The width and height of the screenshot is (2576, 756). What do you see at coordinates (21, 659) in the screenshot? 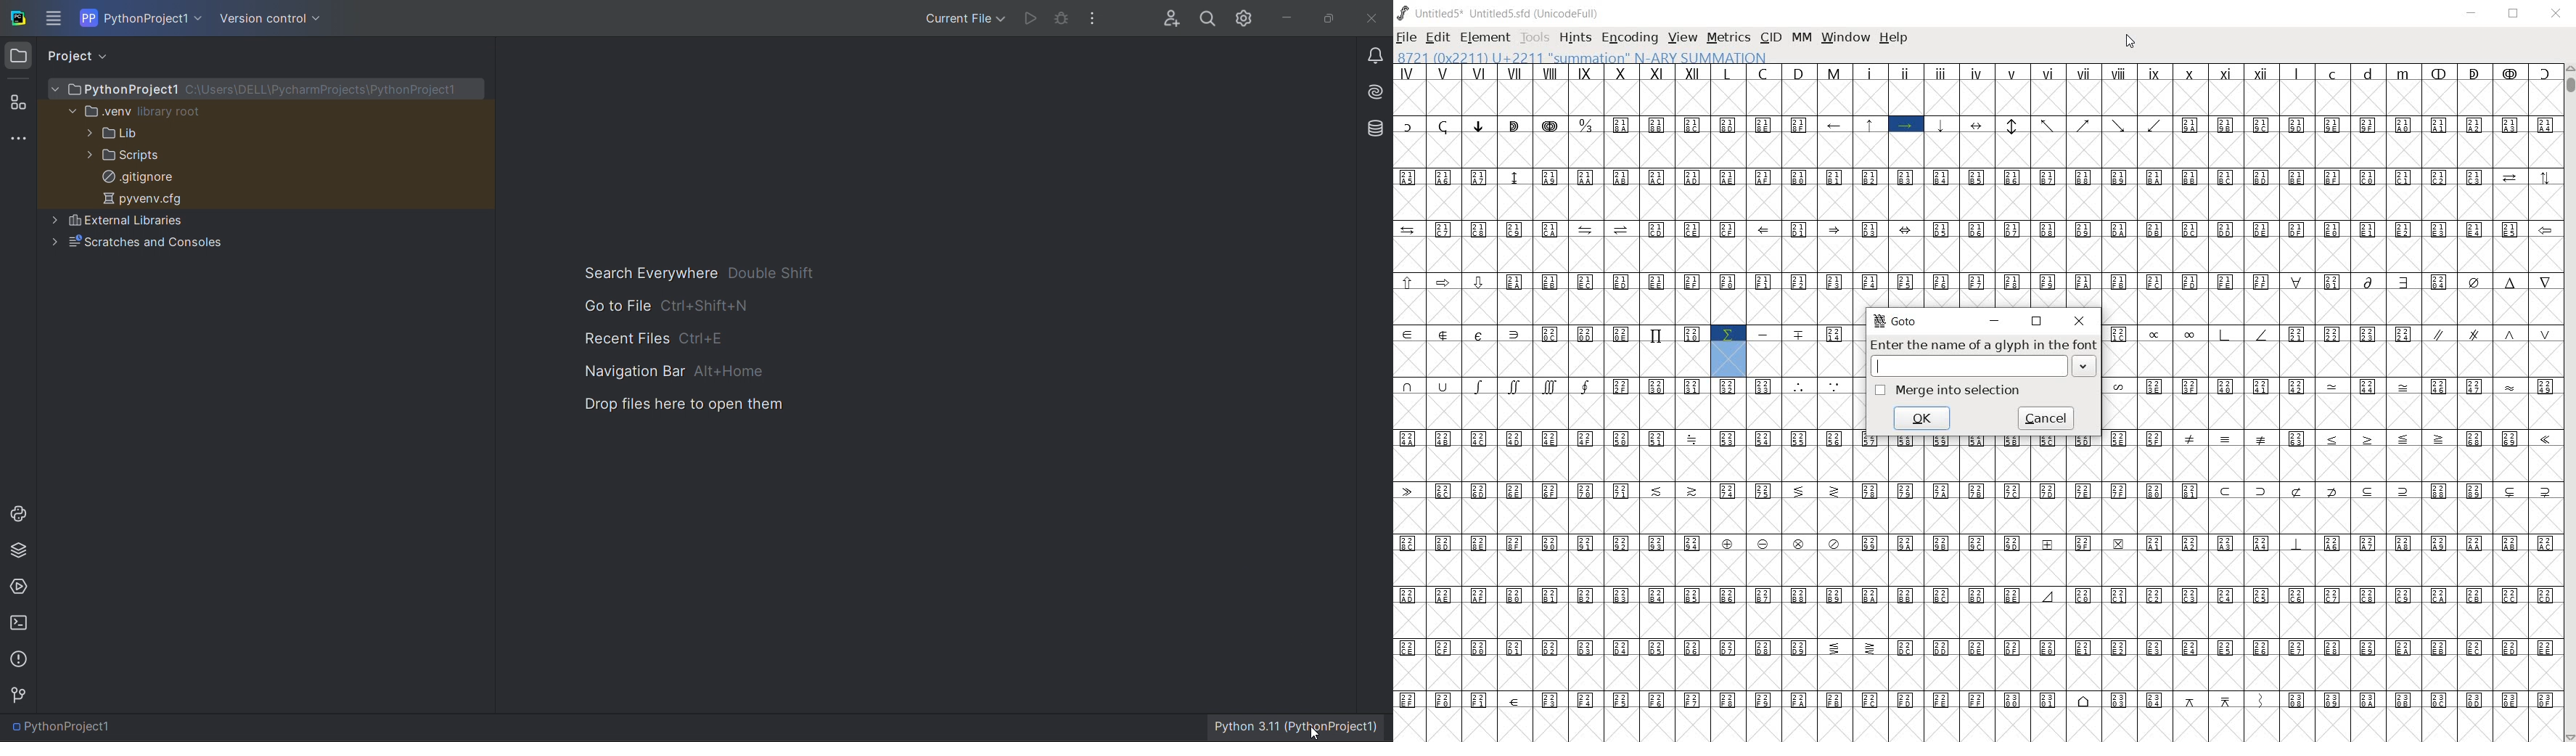
I see `probleems` at bounding box center [21, 659].